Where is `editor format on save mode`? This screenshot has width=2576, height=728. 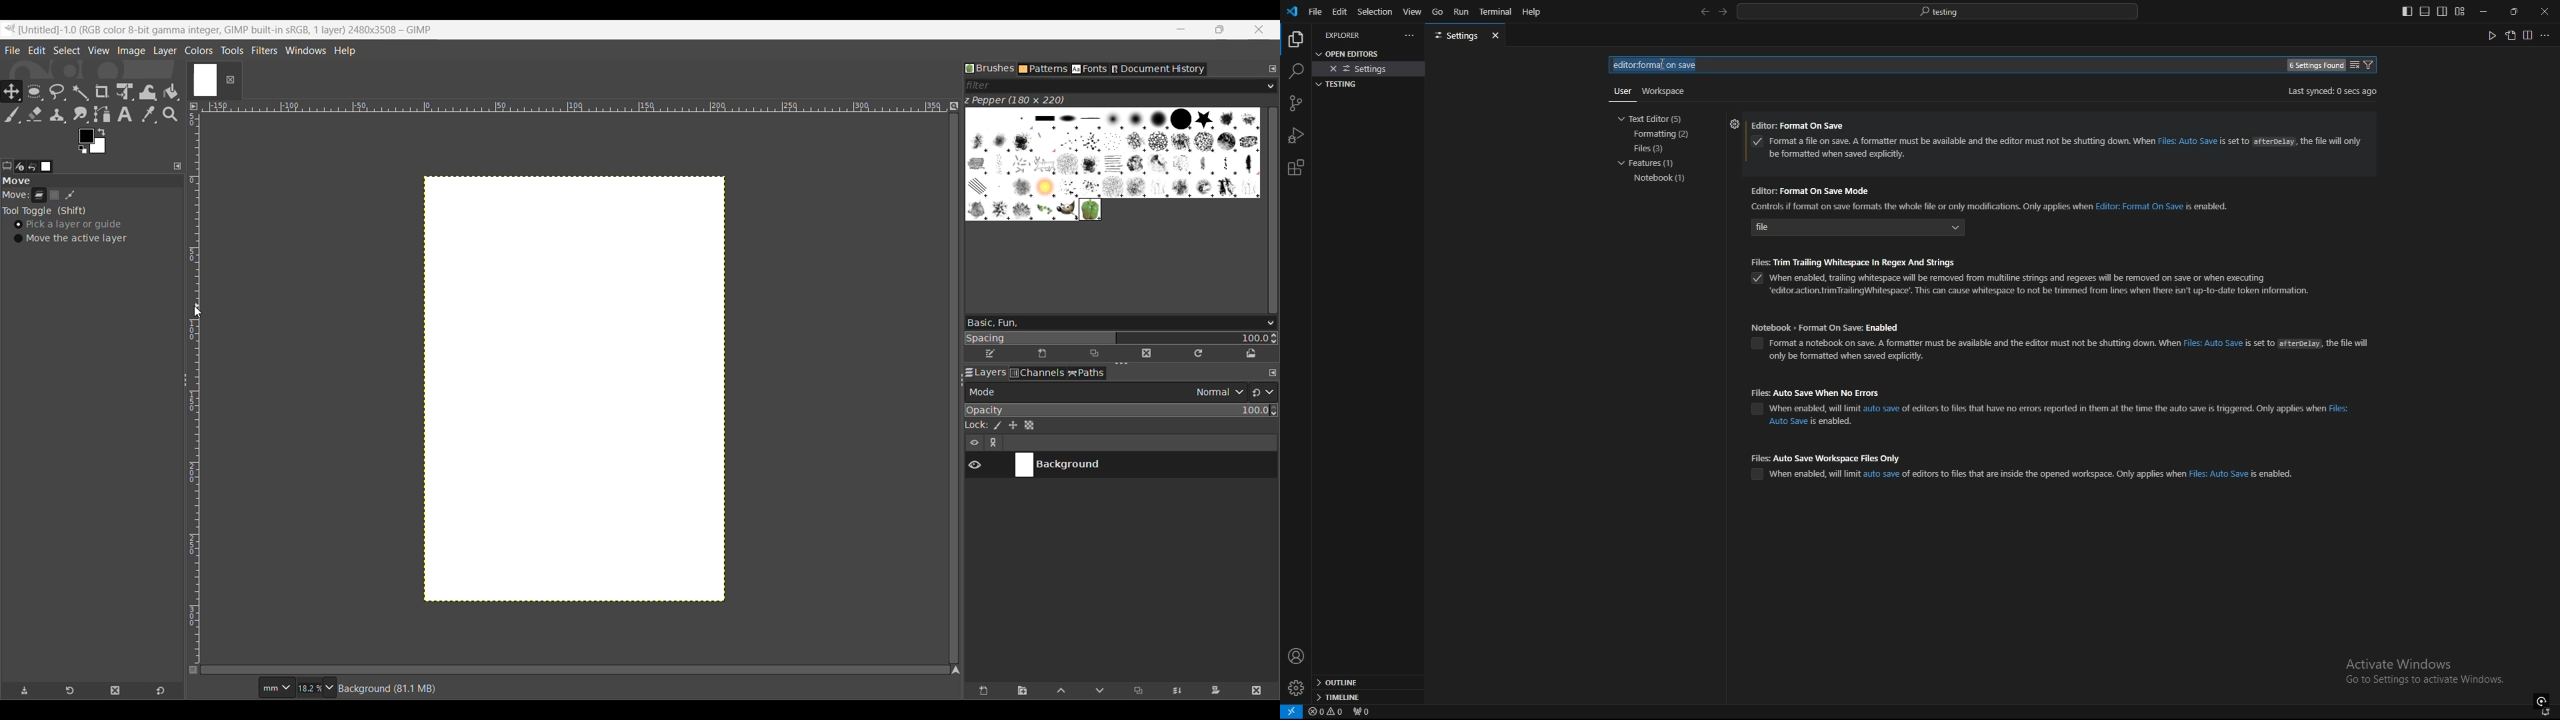
editor format on save mode is located at coordinates (1999, 190).